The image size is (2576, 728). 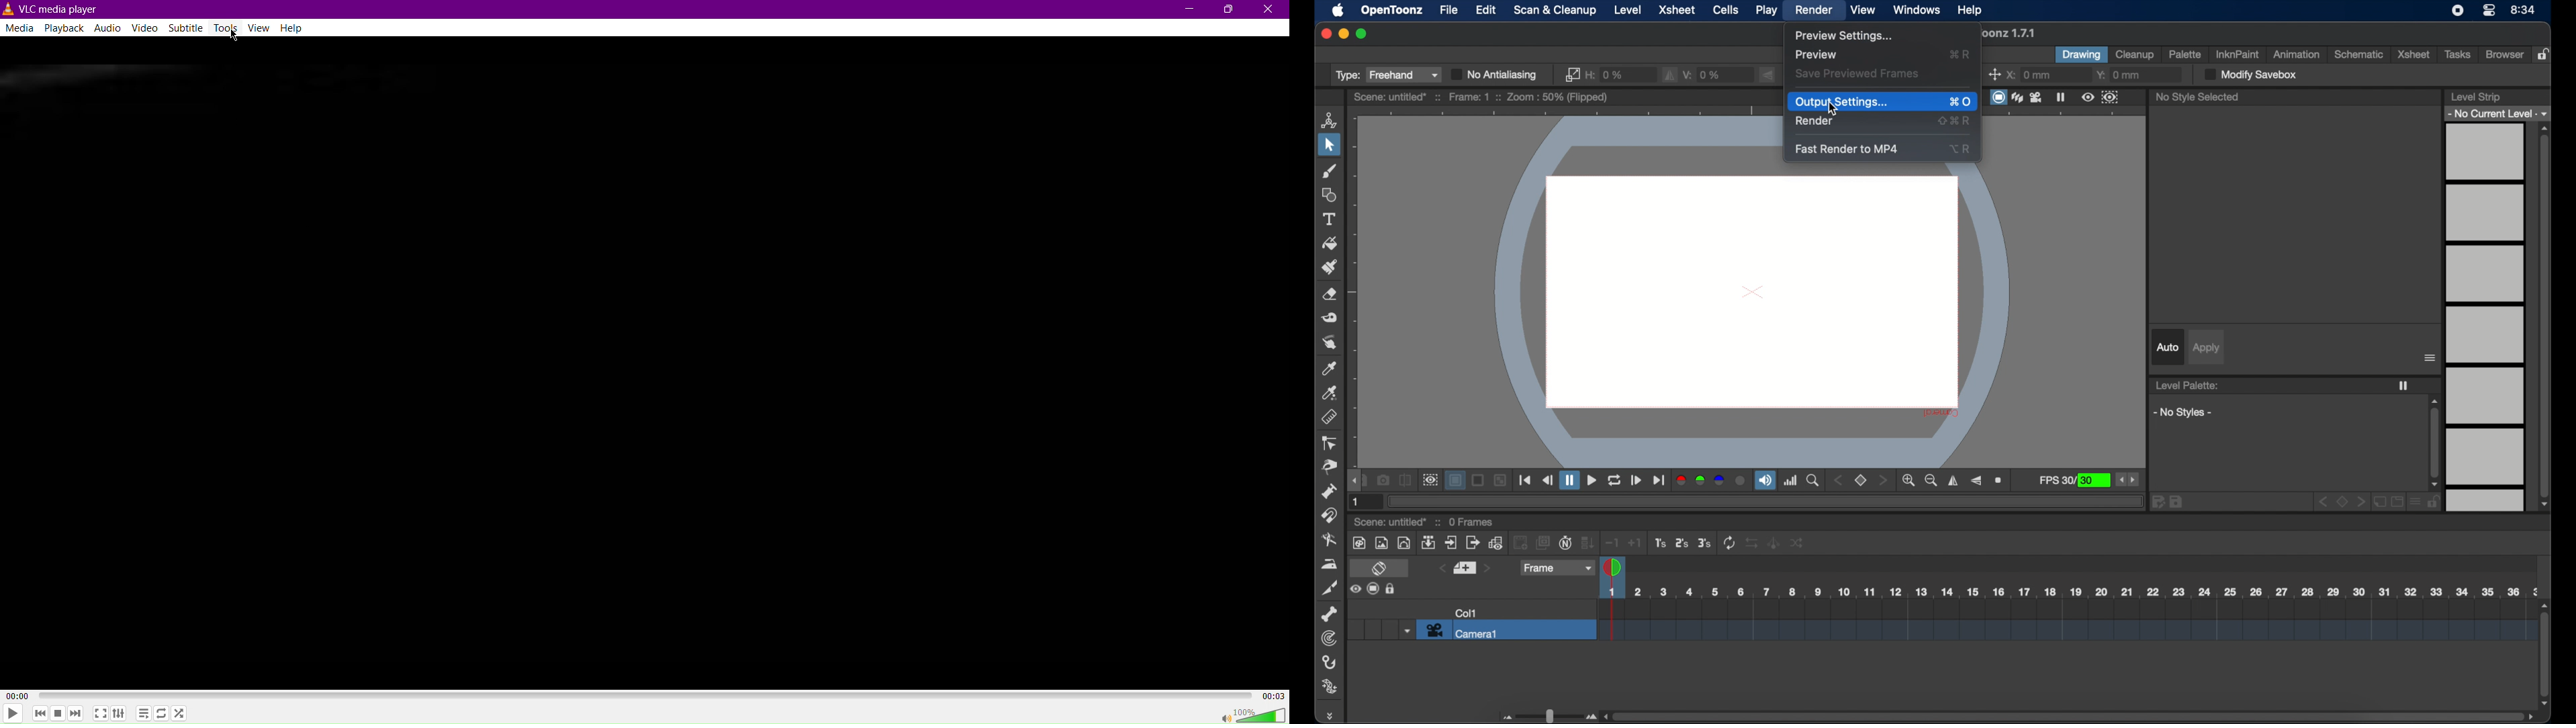 I want to click on , so click(x=1755, y=543).